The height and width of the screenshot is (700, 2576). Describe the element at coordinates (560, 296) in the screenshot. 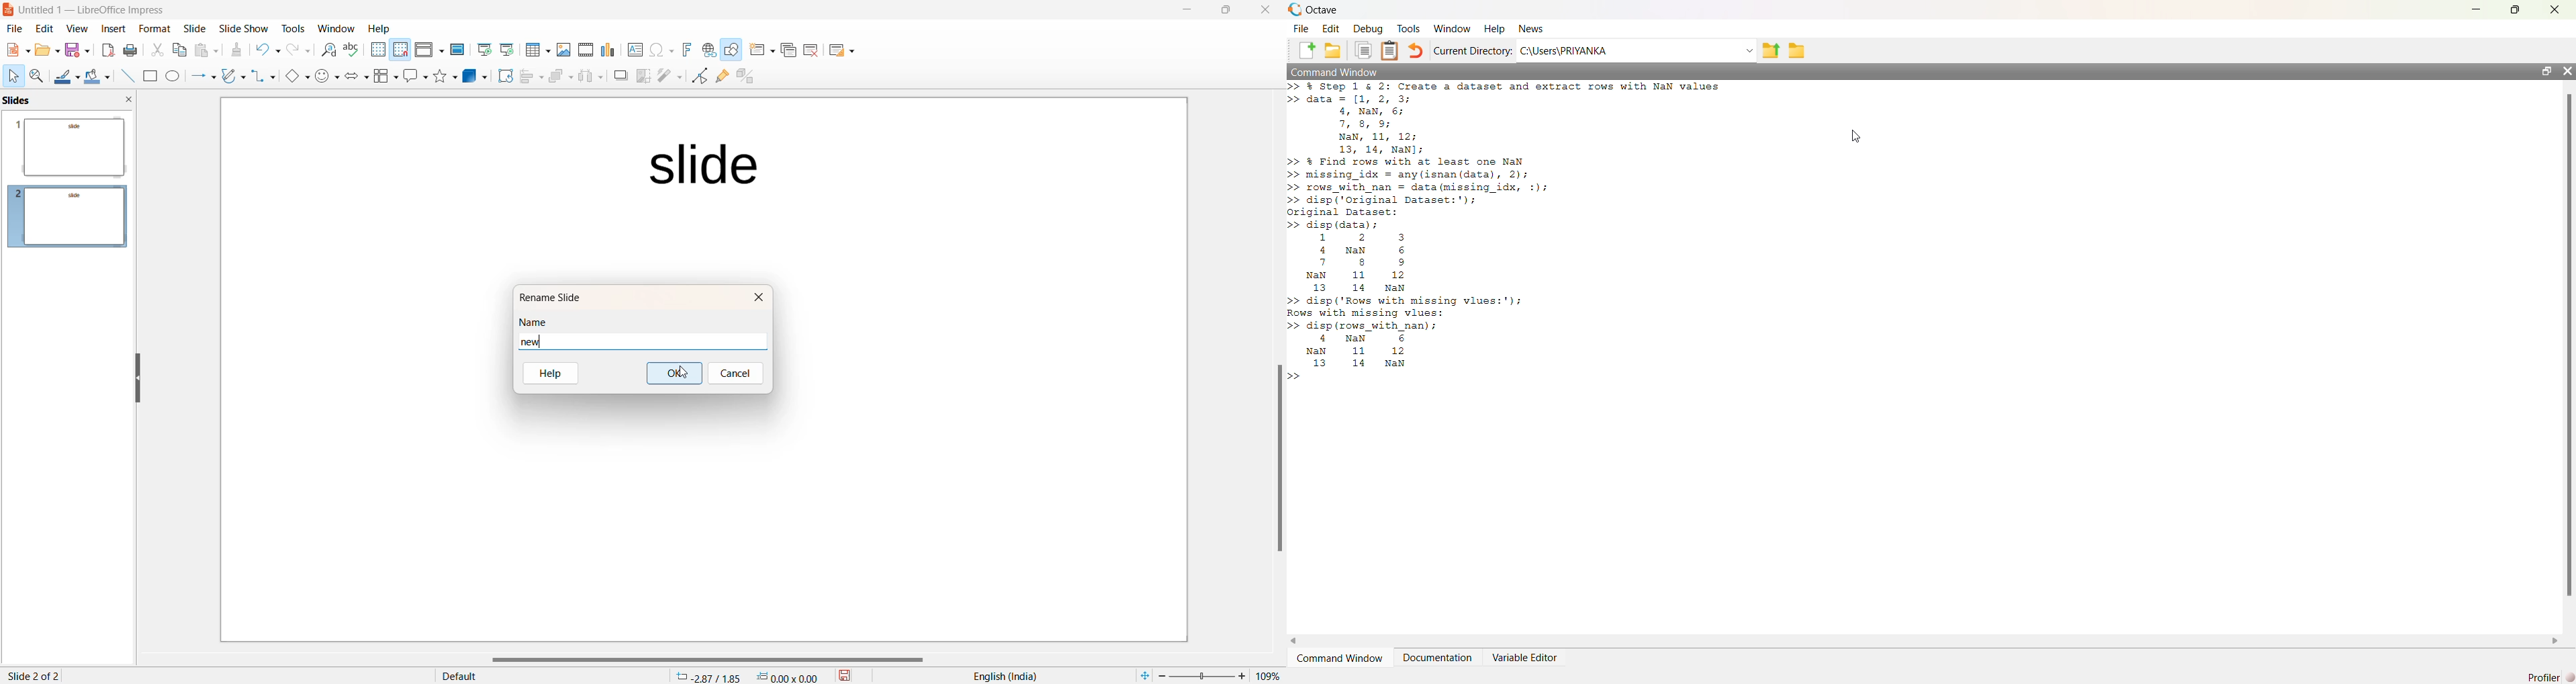

I see `rename slide option` at that location.